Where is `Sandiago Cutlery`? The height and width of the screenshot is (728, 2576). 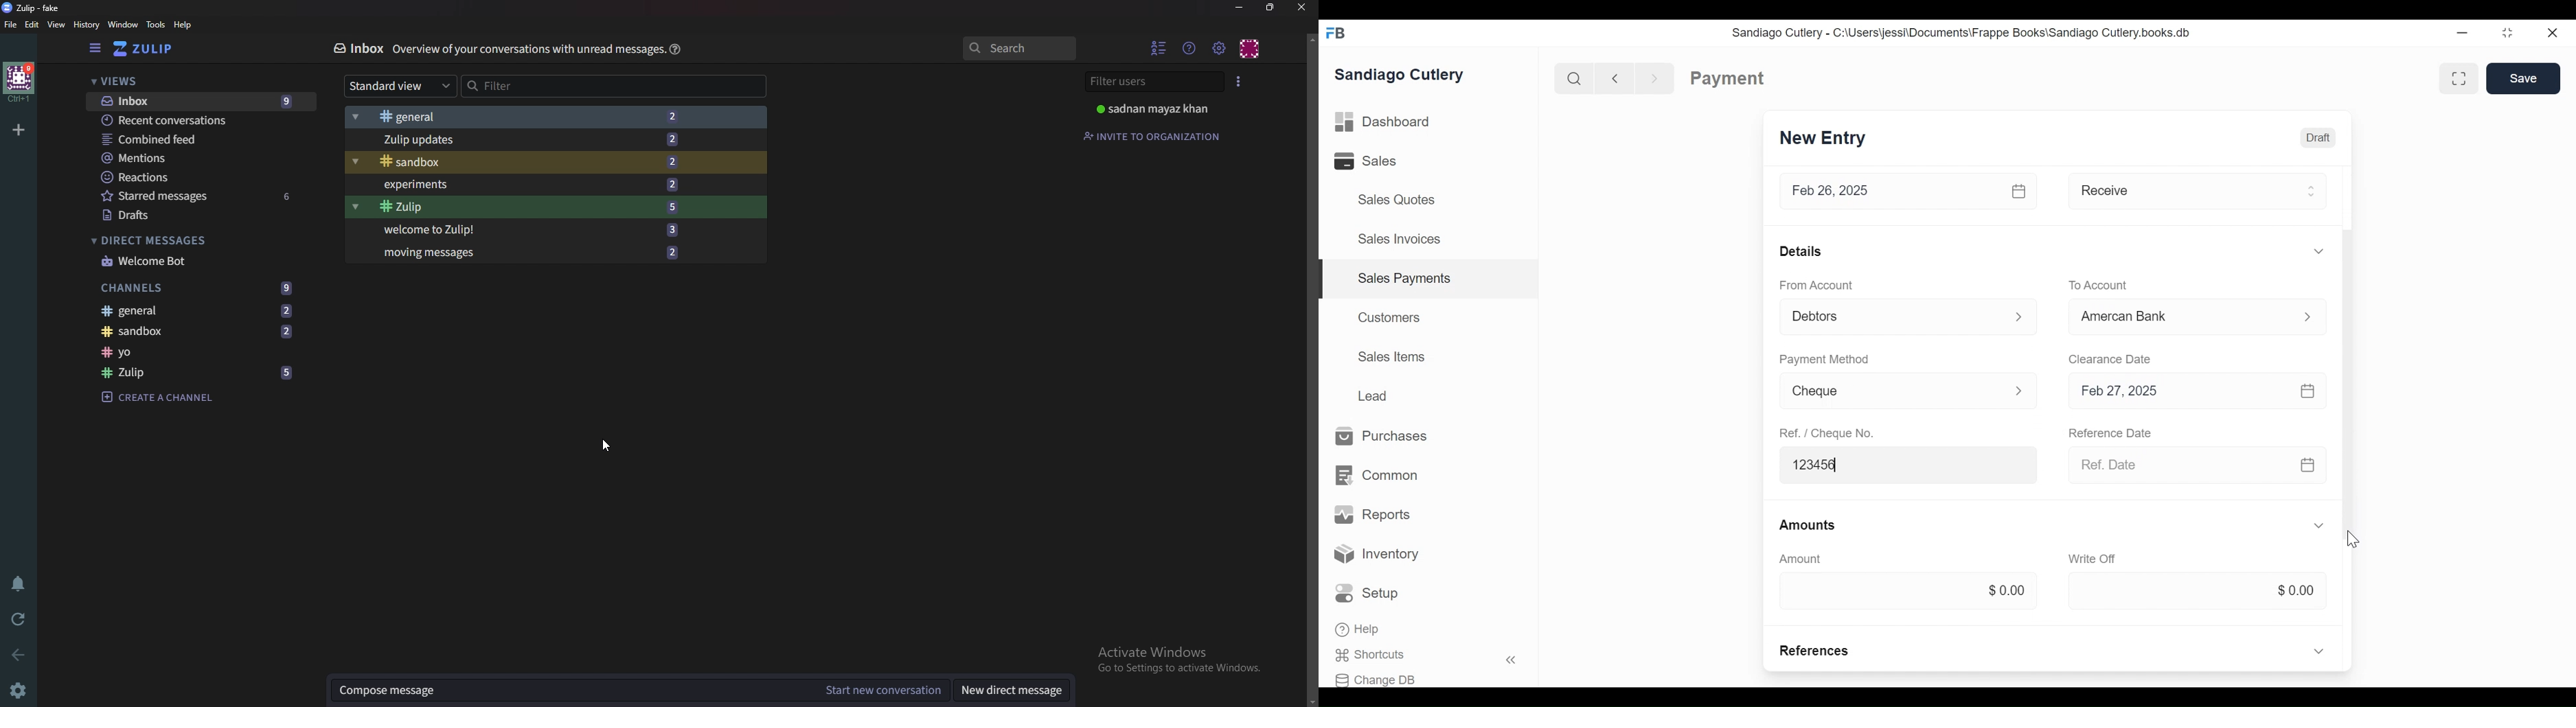 Sandiago Cutlery is located at coordinates (1402, 74).